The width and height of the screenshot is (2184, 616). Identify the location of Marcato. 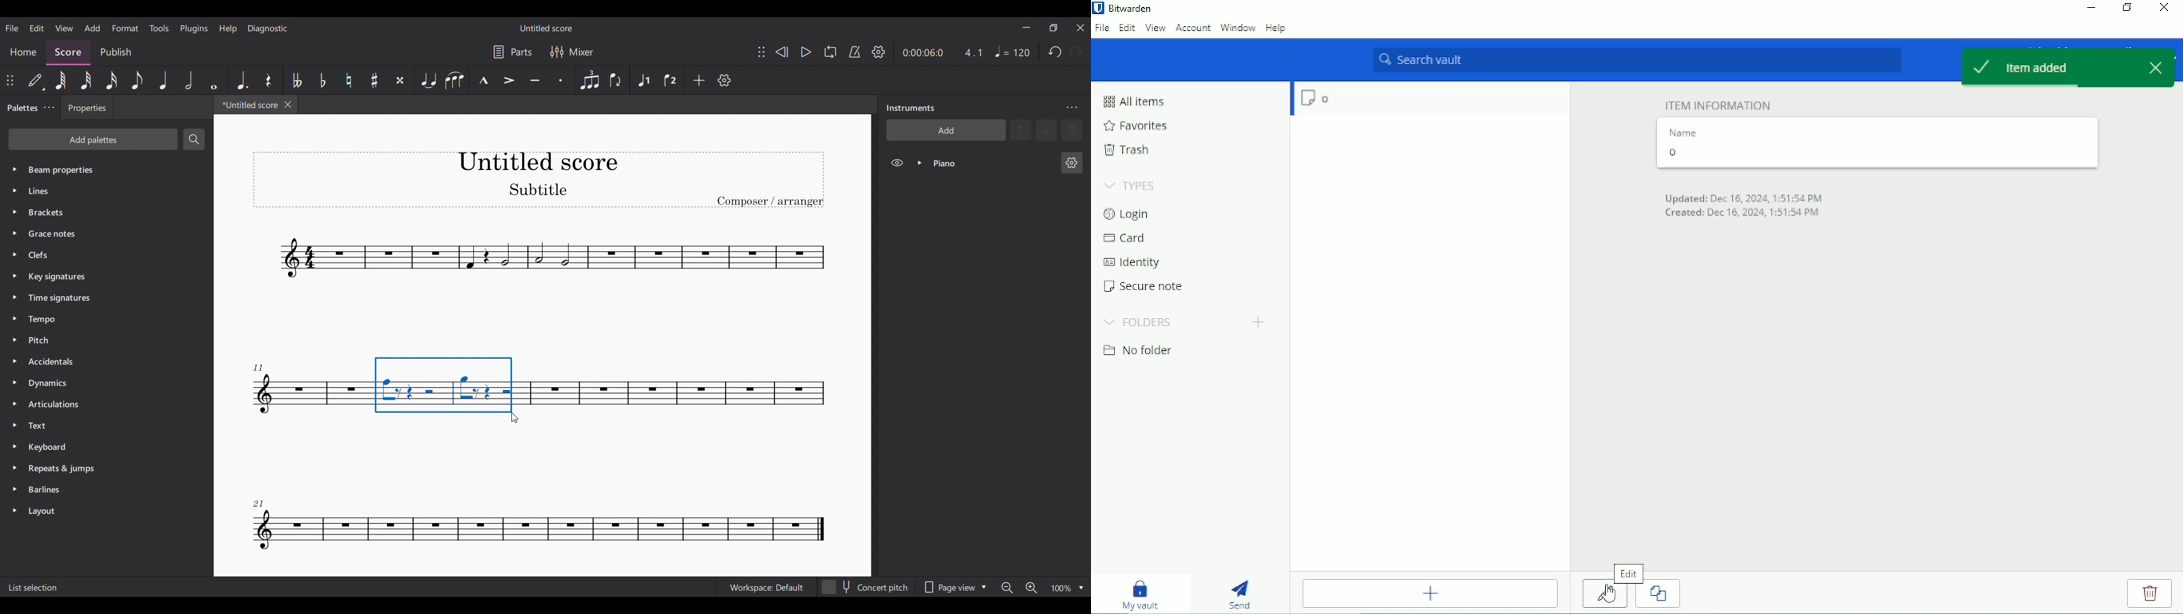
(484, 80).